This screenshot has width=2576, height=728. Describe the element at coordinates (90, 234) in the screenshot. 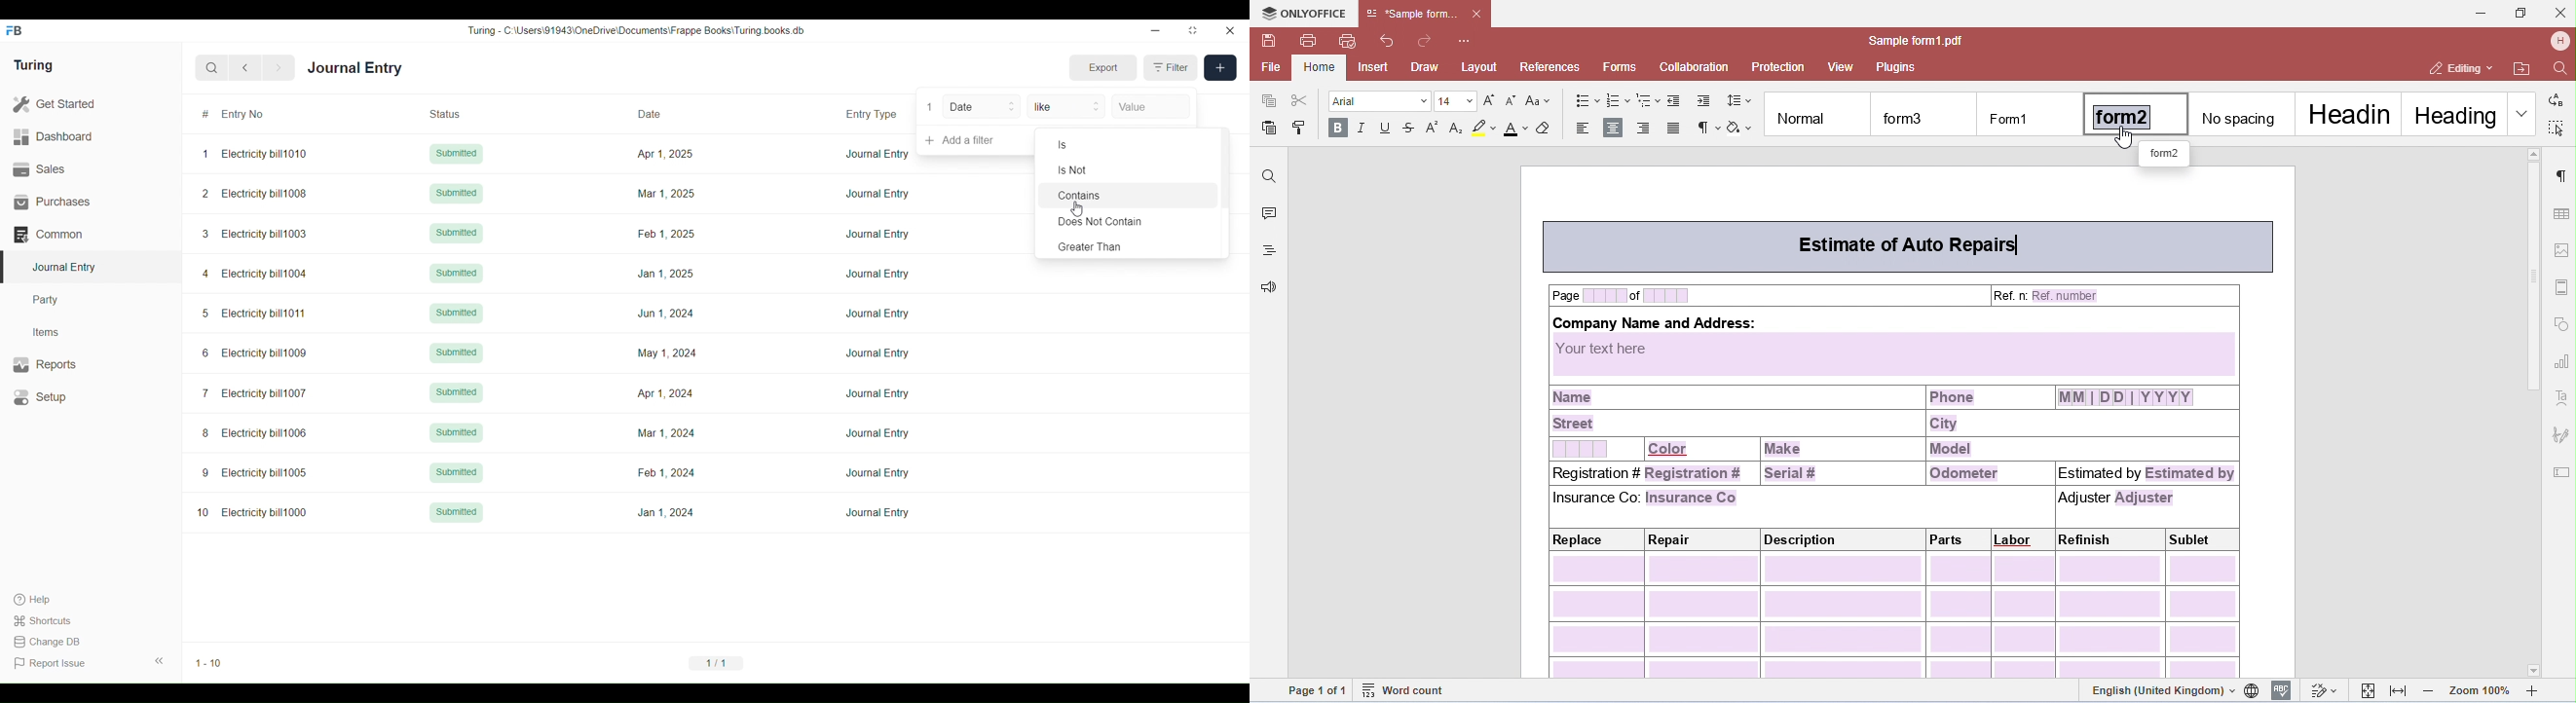

I see `Common` at that location.